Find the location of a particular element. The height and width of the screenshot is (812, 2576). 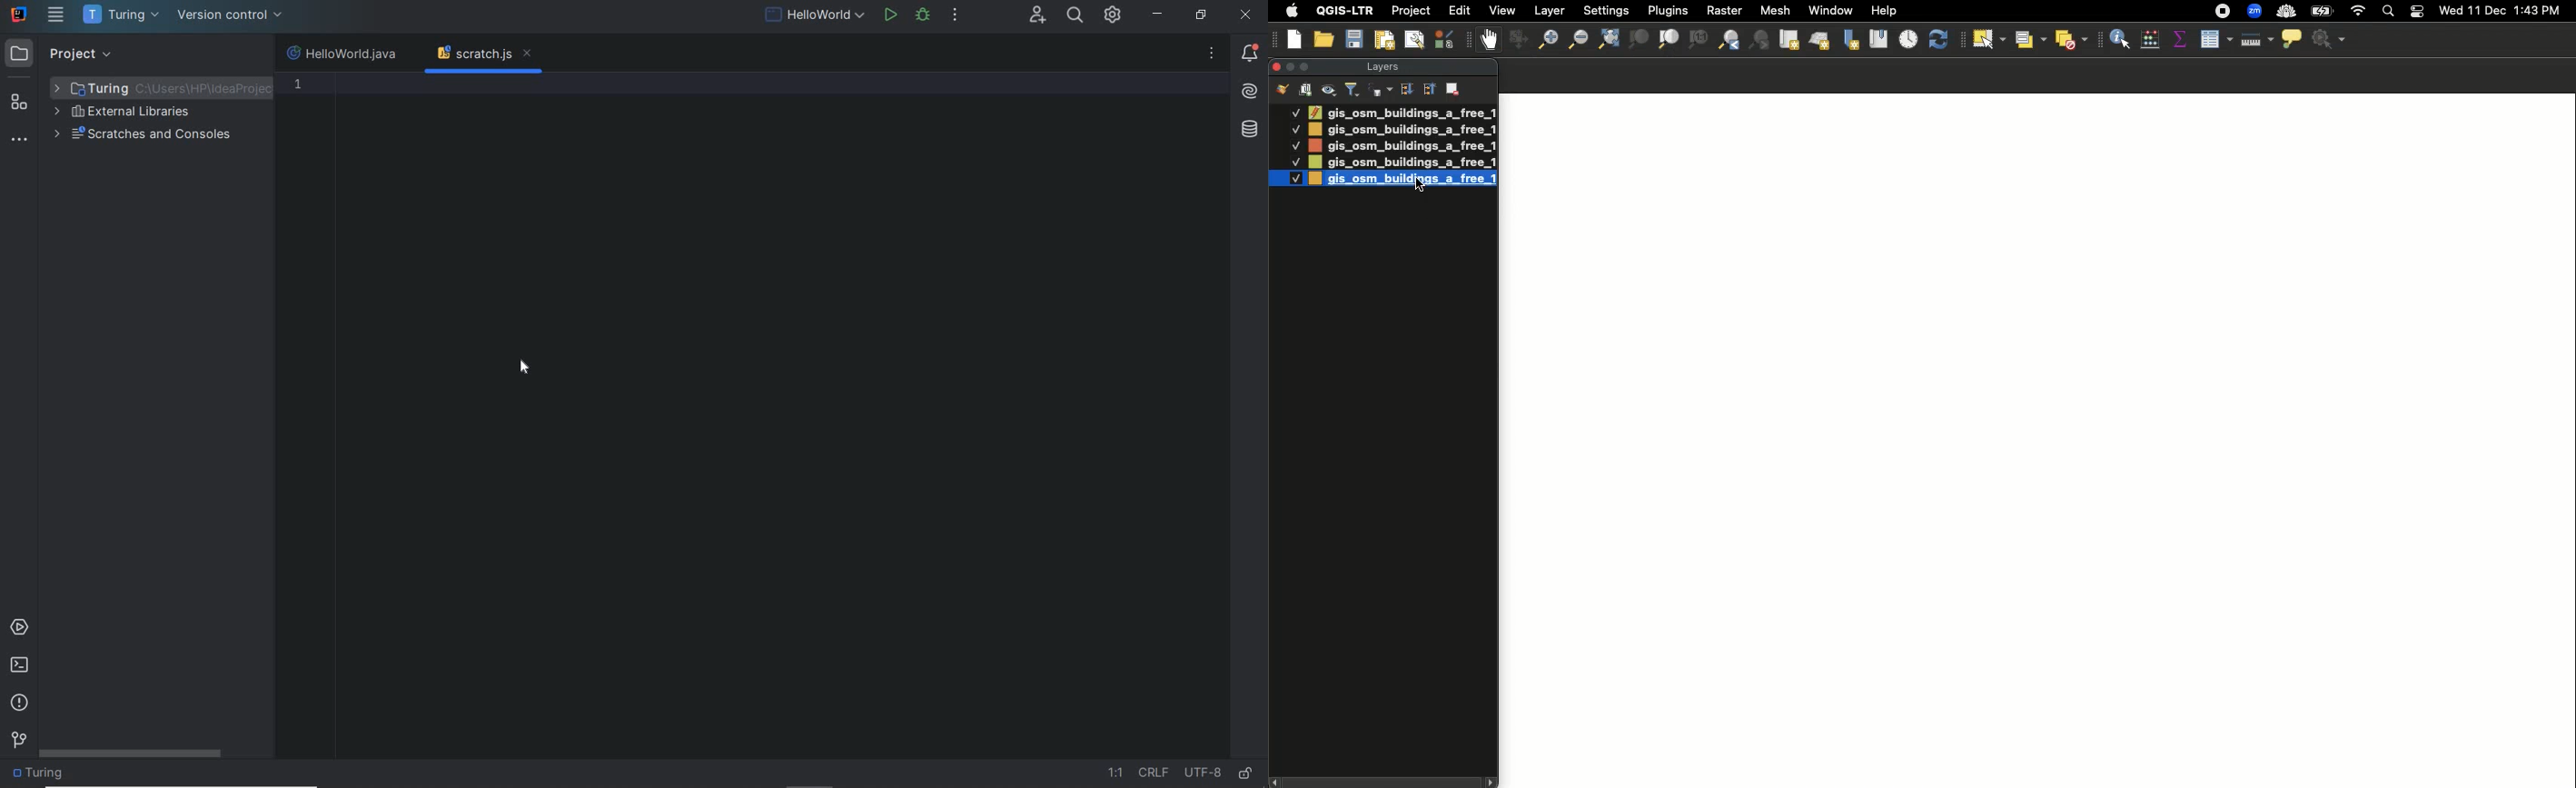

Window is located at coordinates (1830, 10).